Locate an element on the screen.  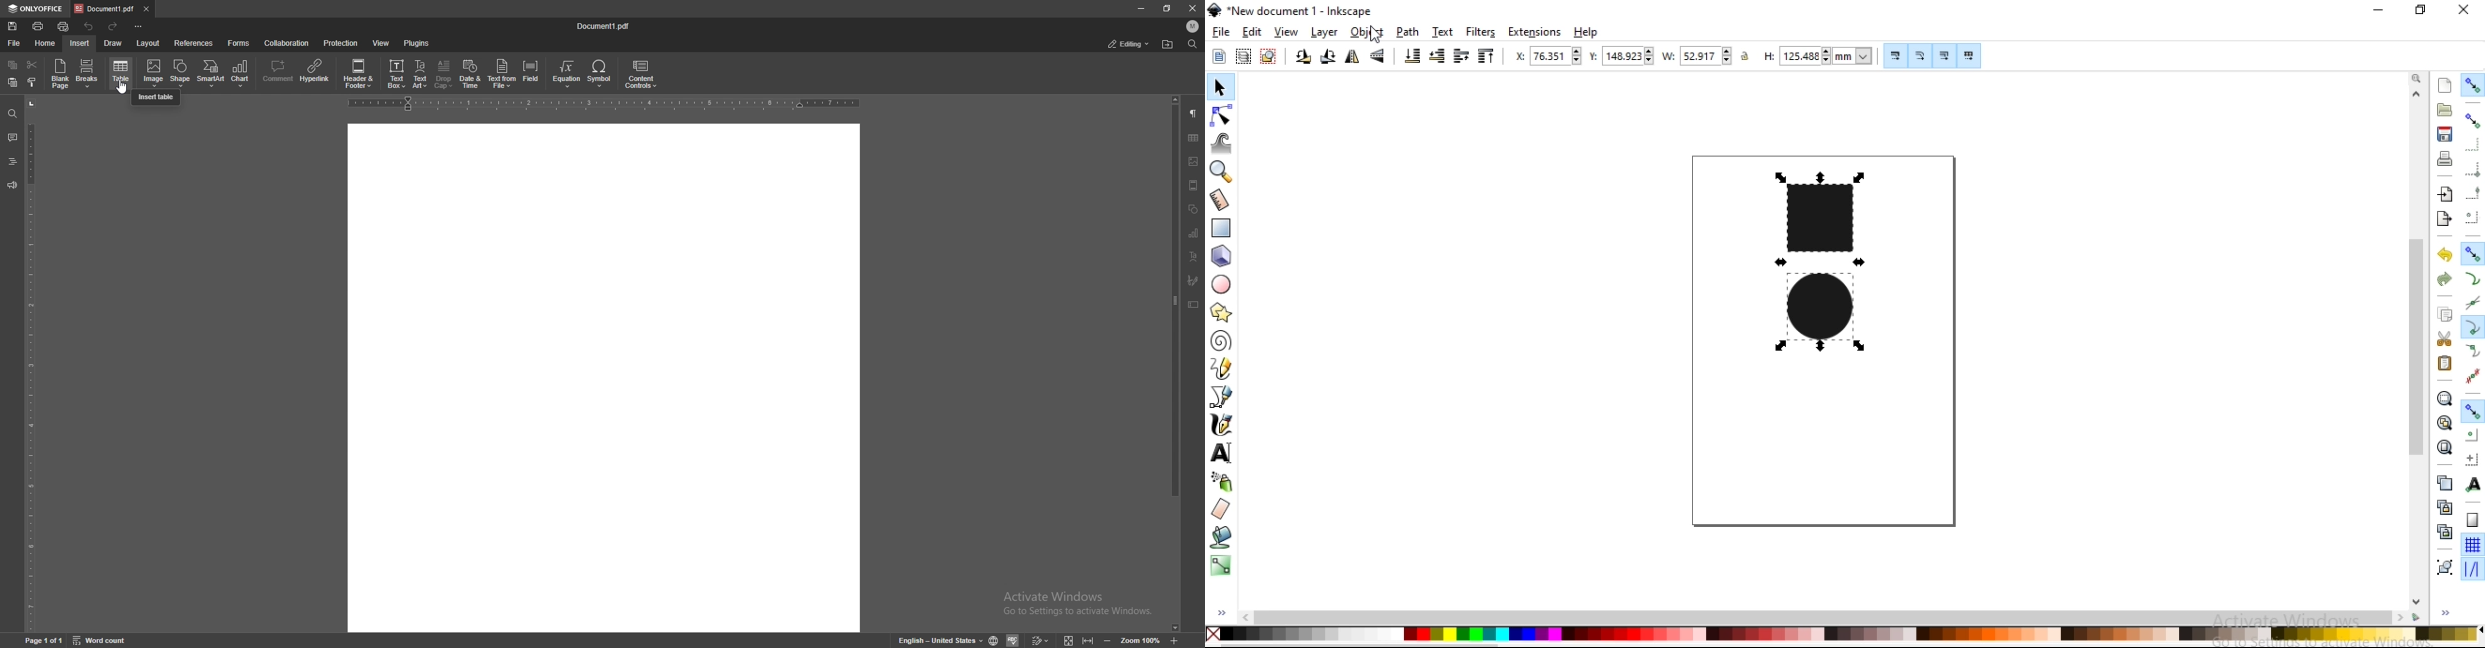
protection is located at coordinates (343, 43).